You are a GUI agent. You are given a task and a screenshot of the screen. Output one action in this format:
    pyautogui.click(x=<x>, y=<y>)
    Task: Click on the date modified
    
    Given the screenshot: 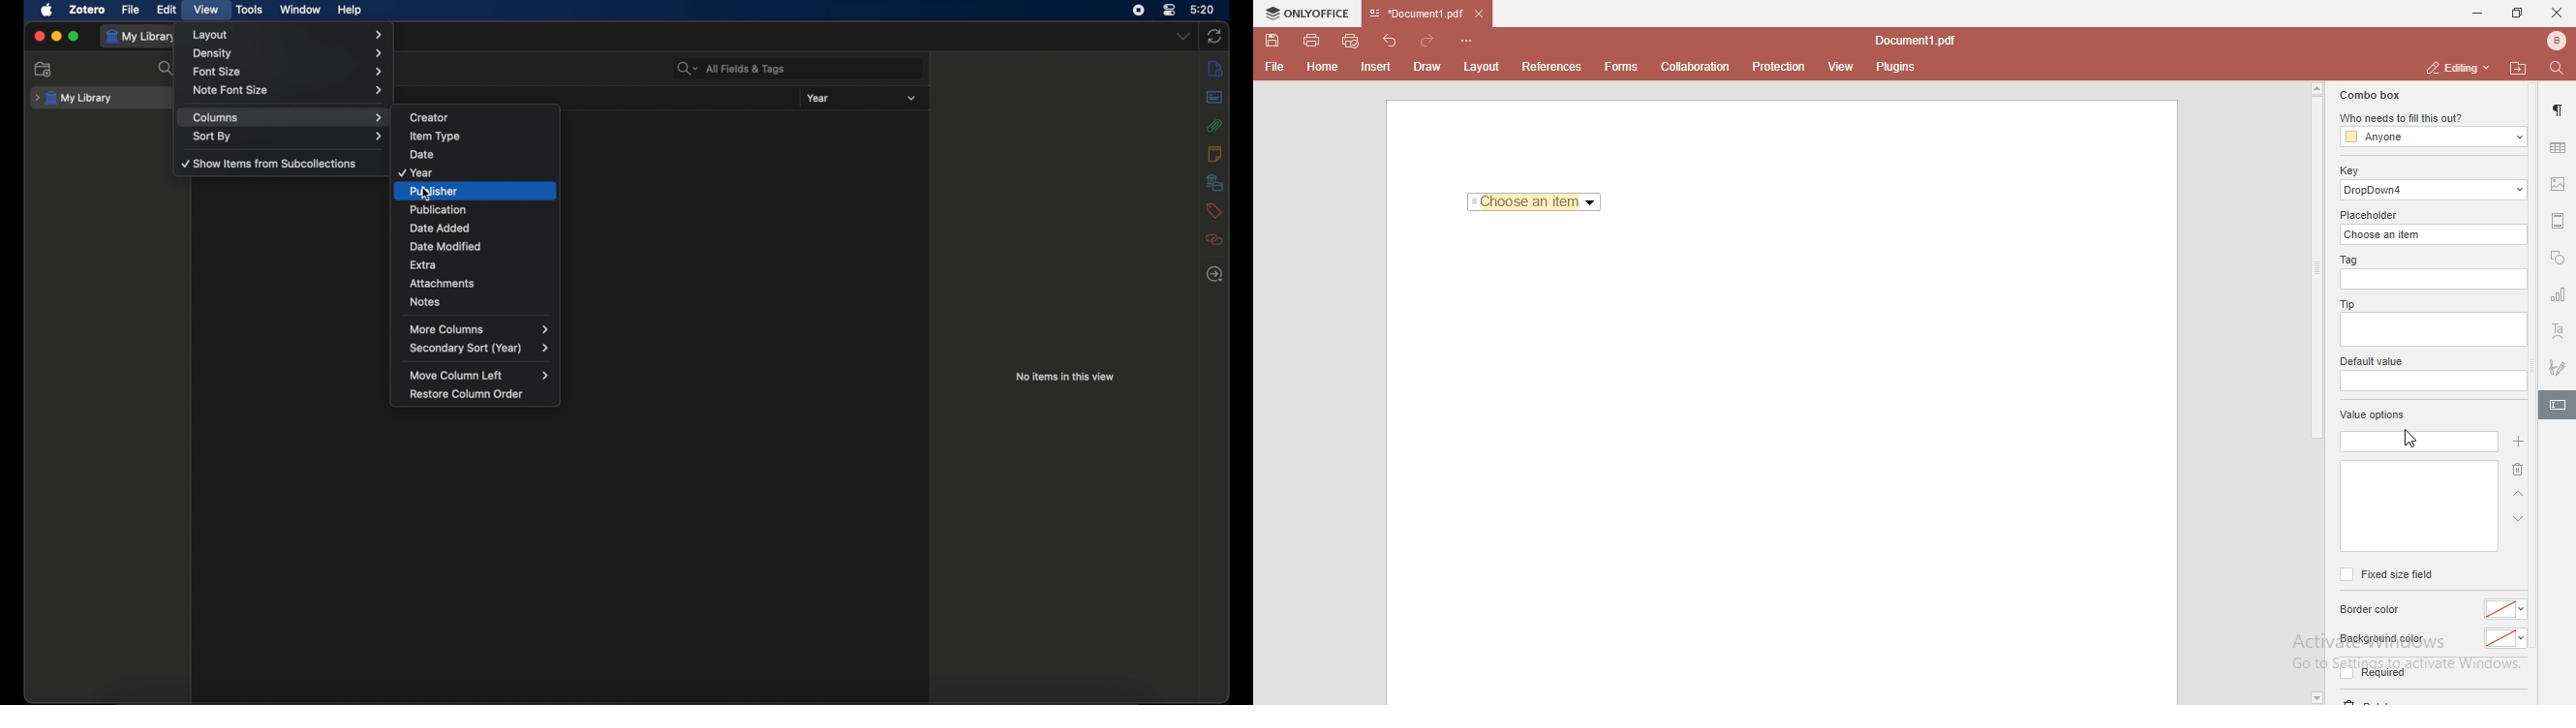 What is the action you would take?
    pyautogui.click(x=482, y=246)
    